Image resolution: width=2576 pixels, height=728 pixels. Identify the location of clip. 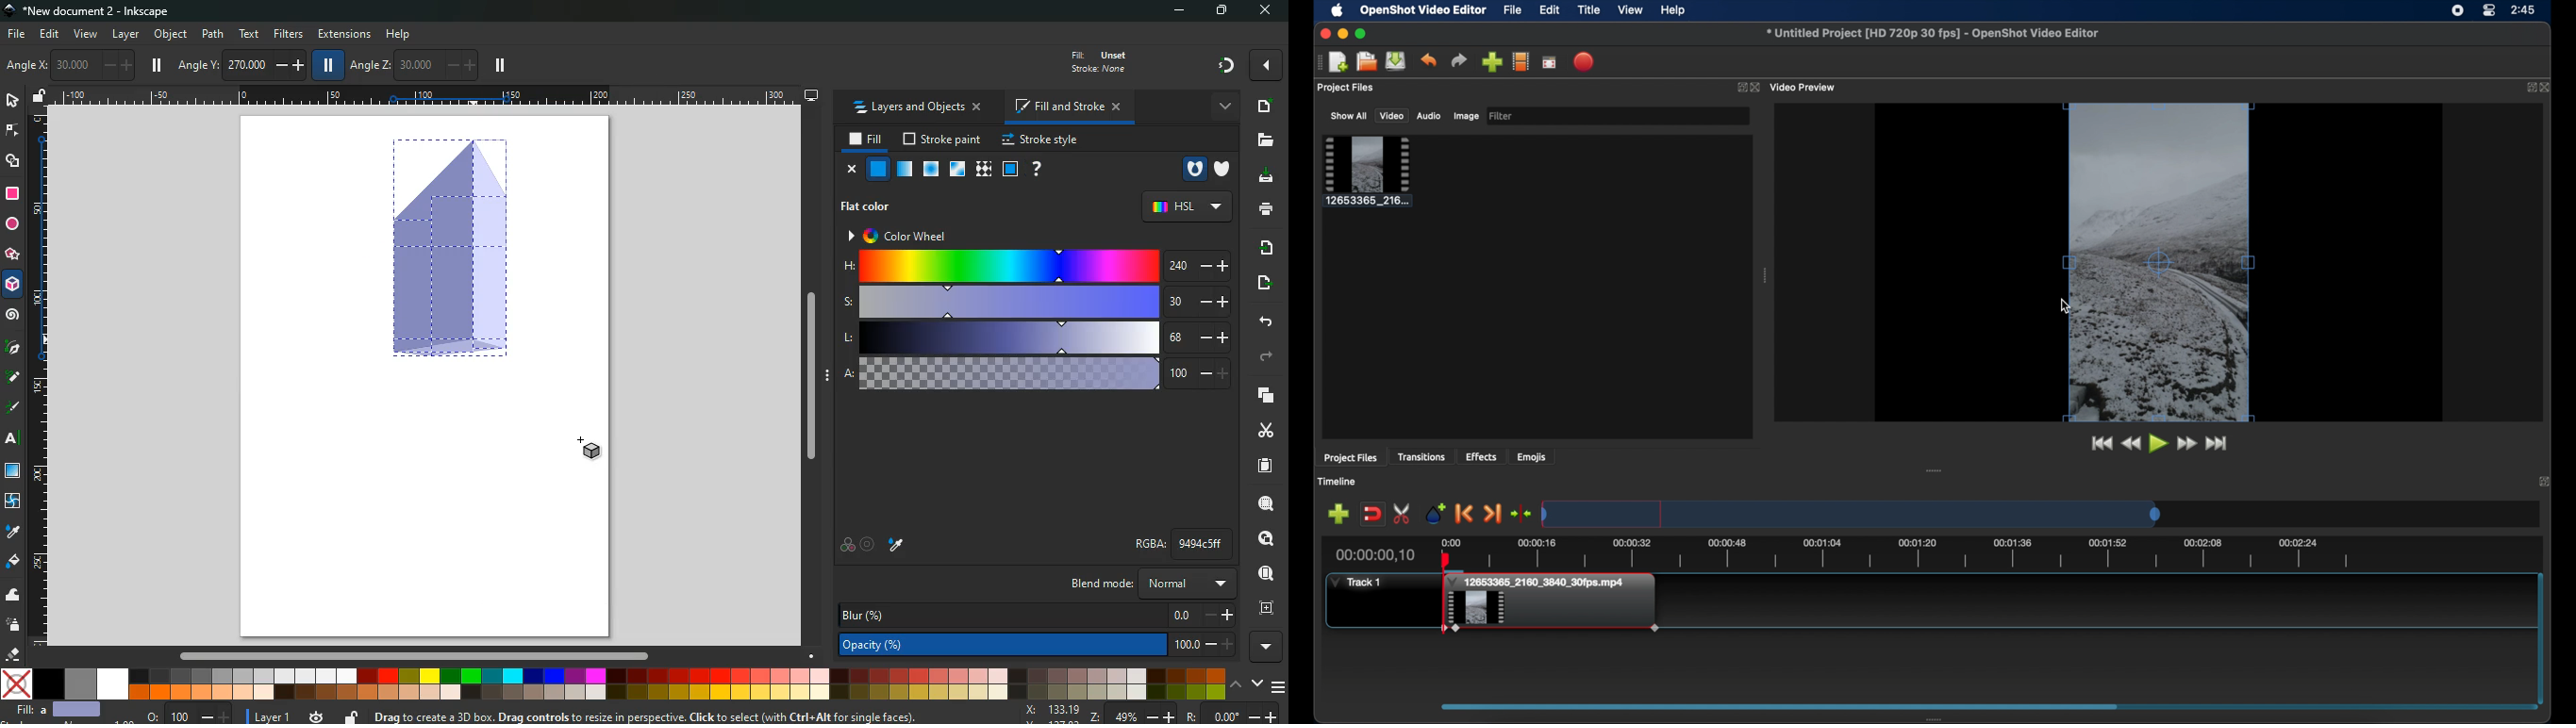
(1551, 613).